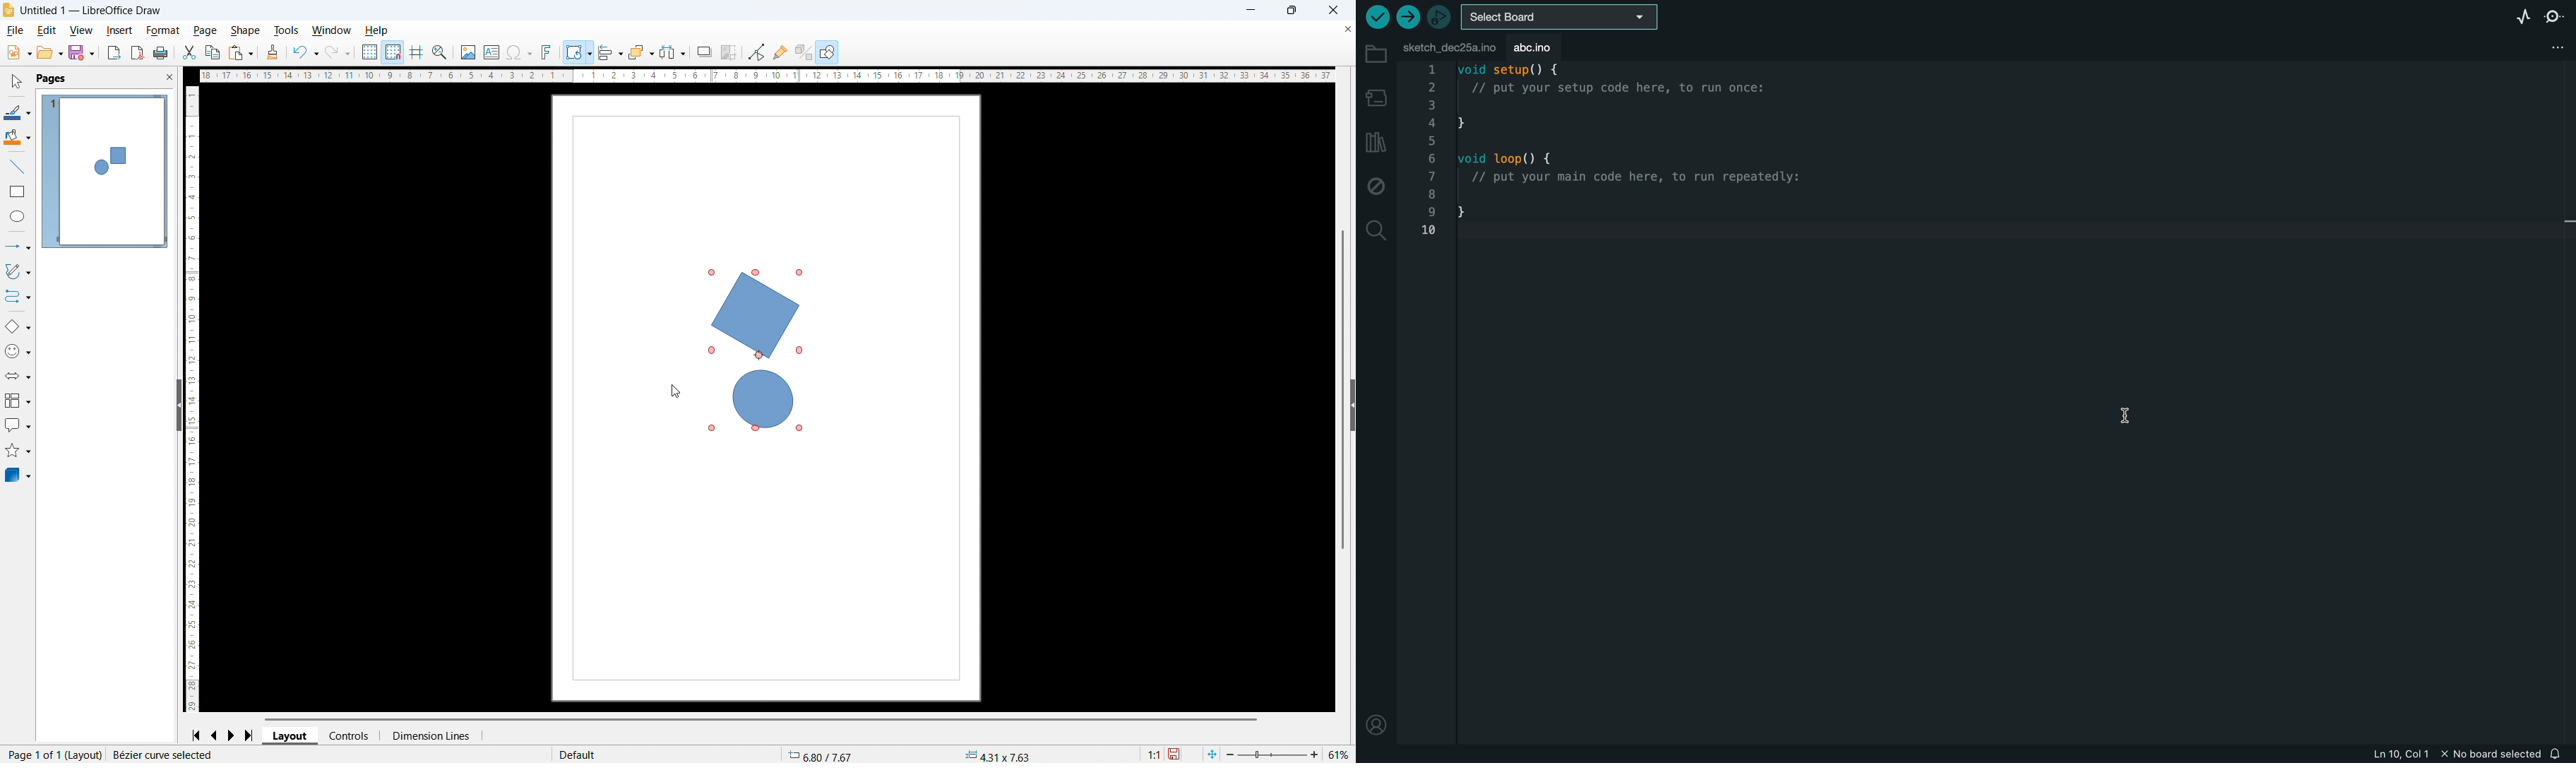 This screenshot has width=2576, height=784. What do you see at coordinates (673, 389) in the screenshot?
I see `Cursor ` at bounding box center [673, 389].